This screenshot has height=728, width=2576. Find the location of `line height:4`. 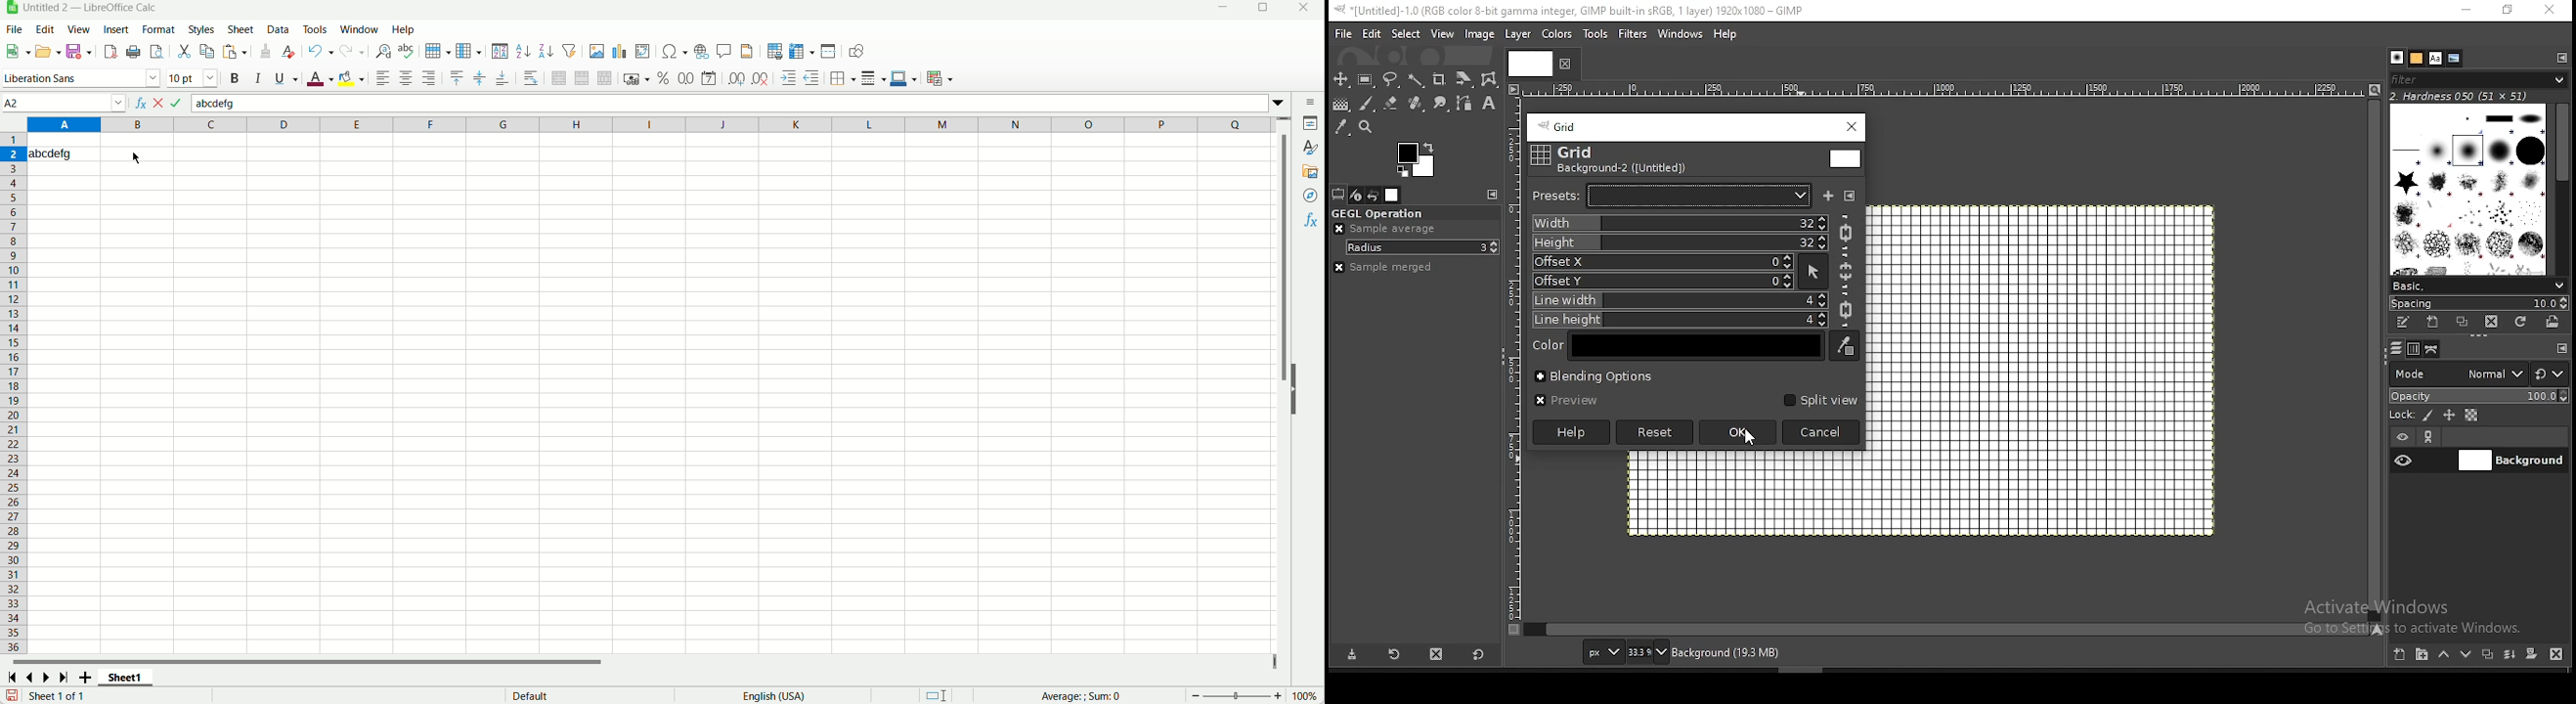

line height:4 is located at coordinates (1681, 320).